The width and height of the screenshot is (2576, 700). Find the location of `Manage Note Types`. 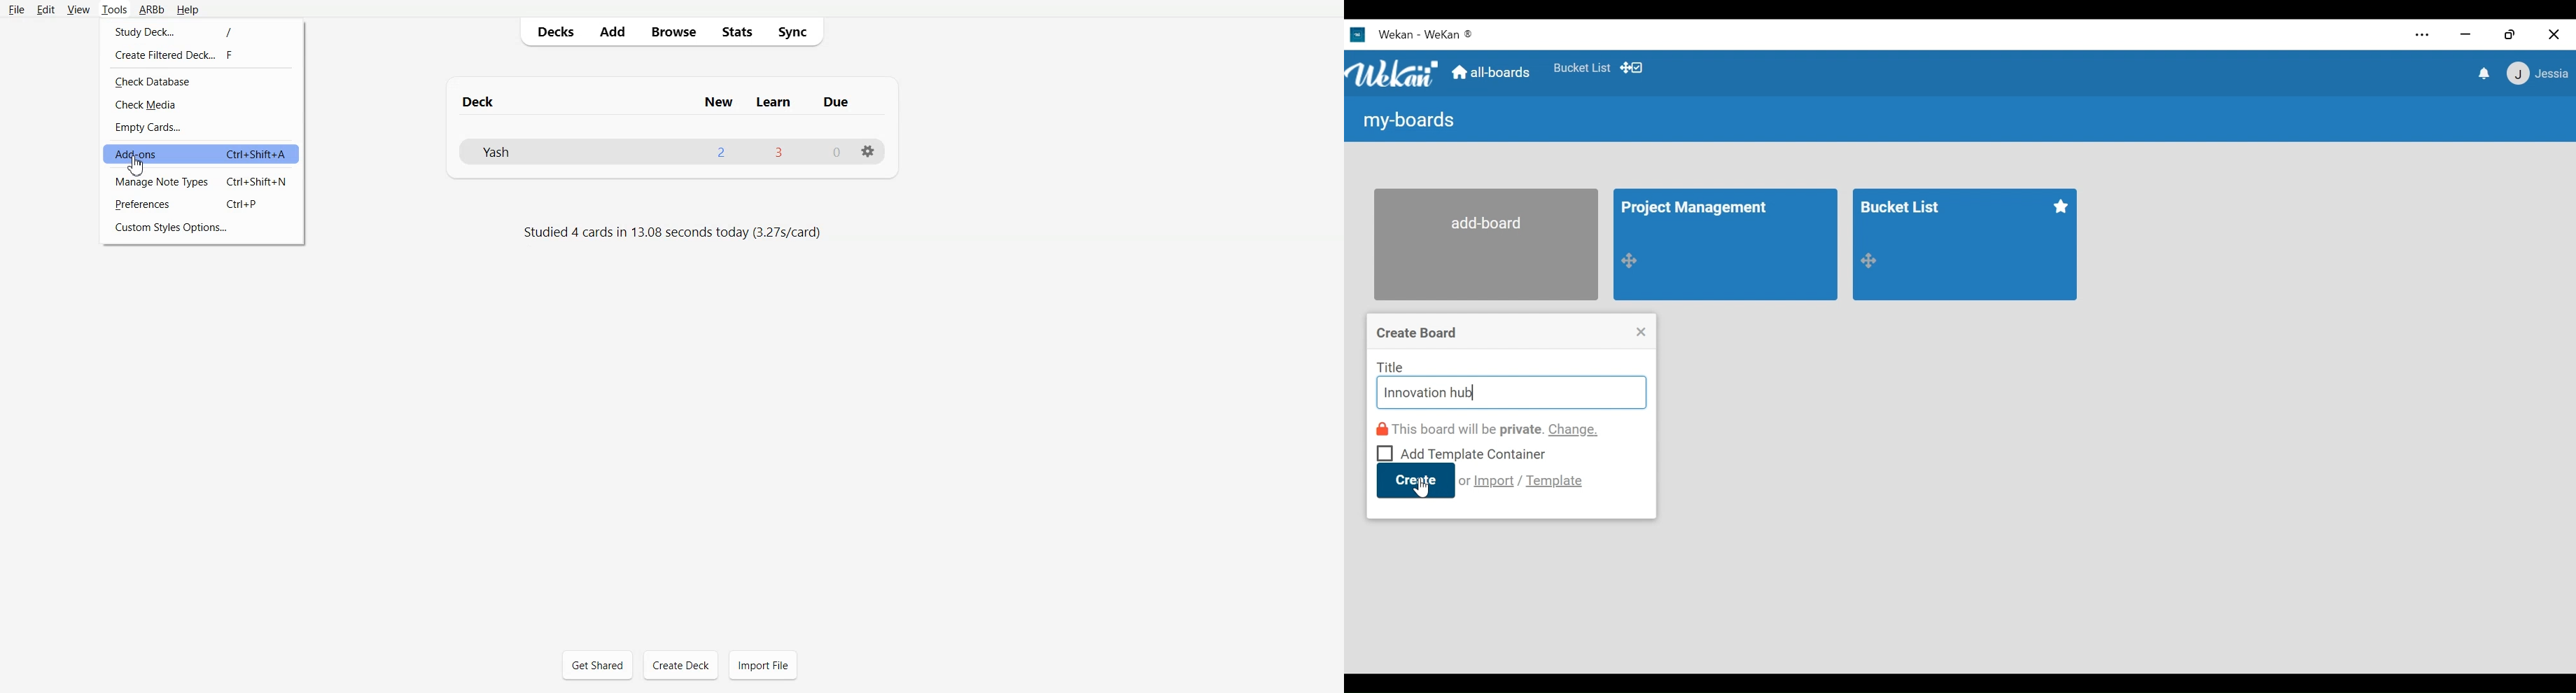

Manage Note Types is located at coordinates (203, 181).